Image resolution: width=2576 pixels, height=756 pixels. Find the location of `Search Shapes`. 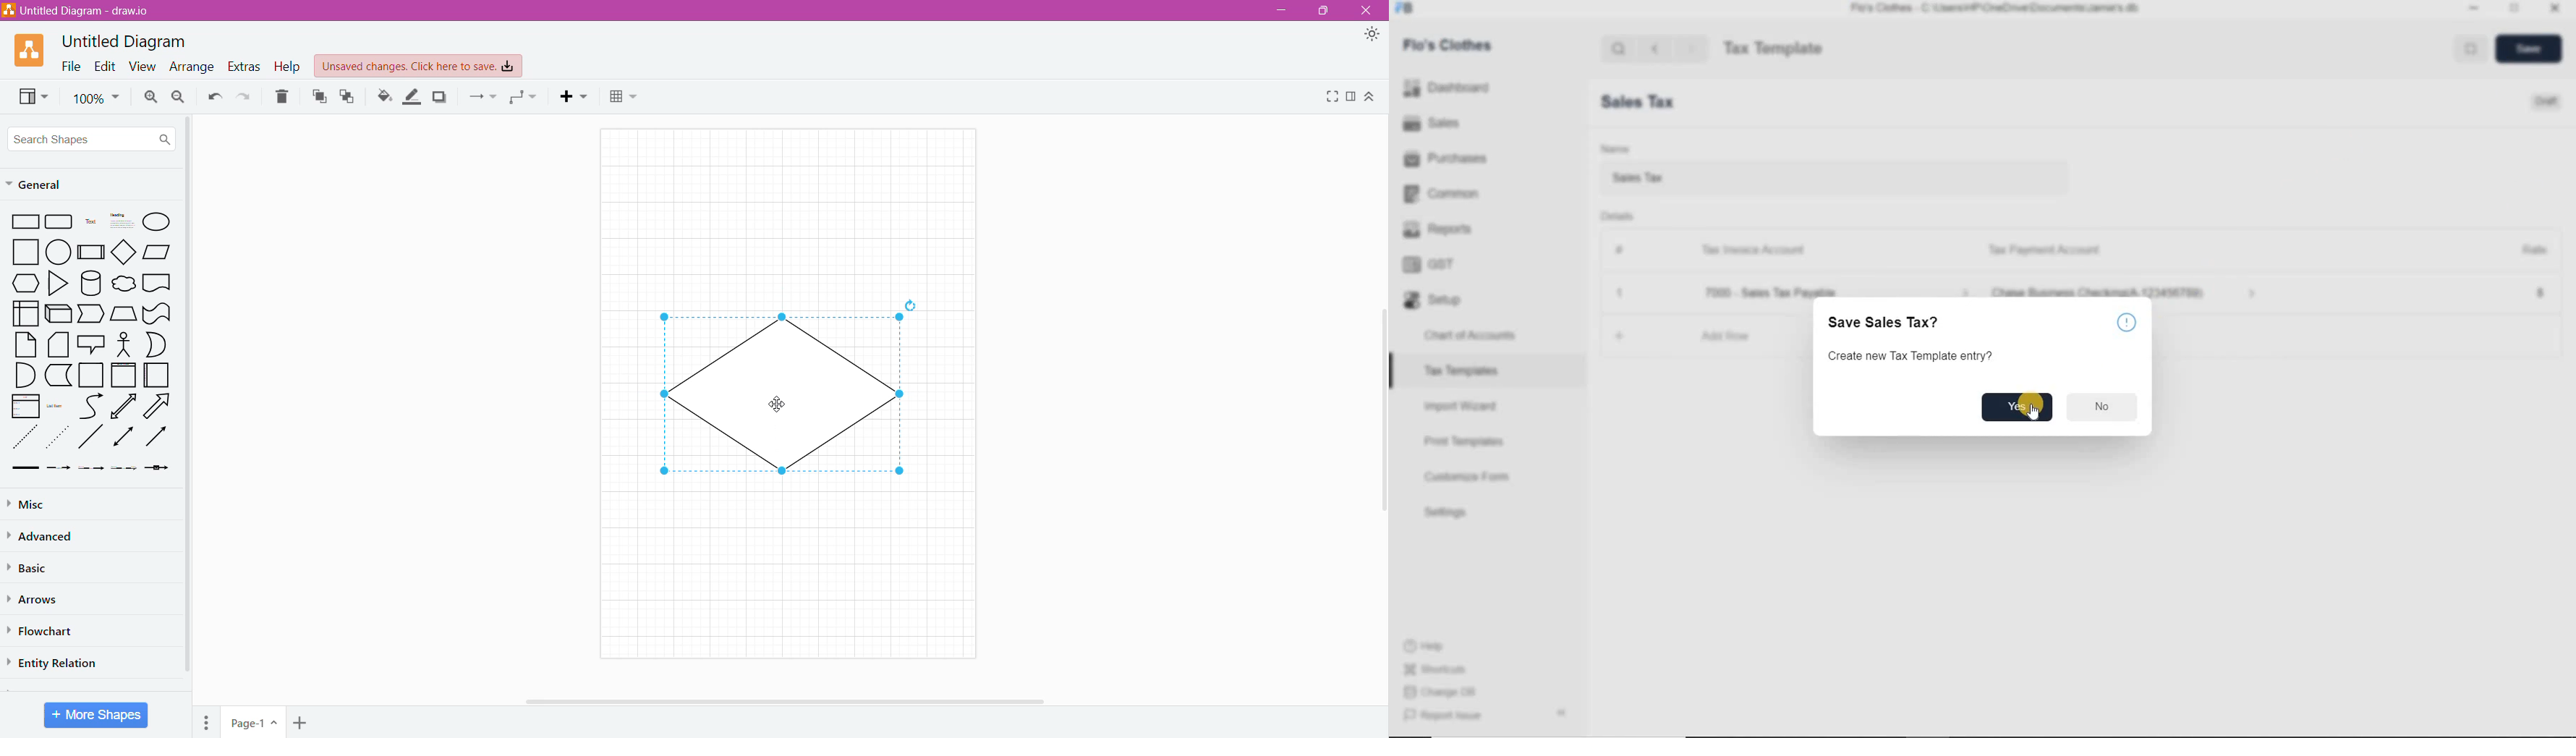

Search Shapes is located at coordinates (92, 139).